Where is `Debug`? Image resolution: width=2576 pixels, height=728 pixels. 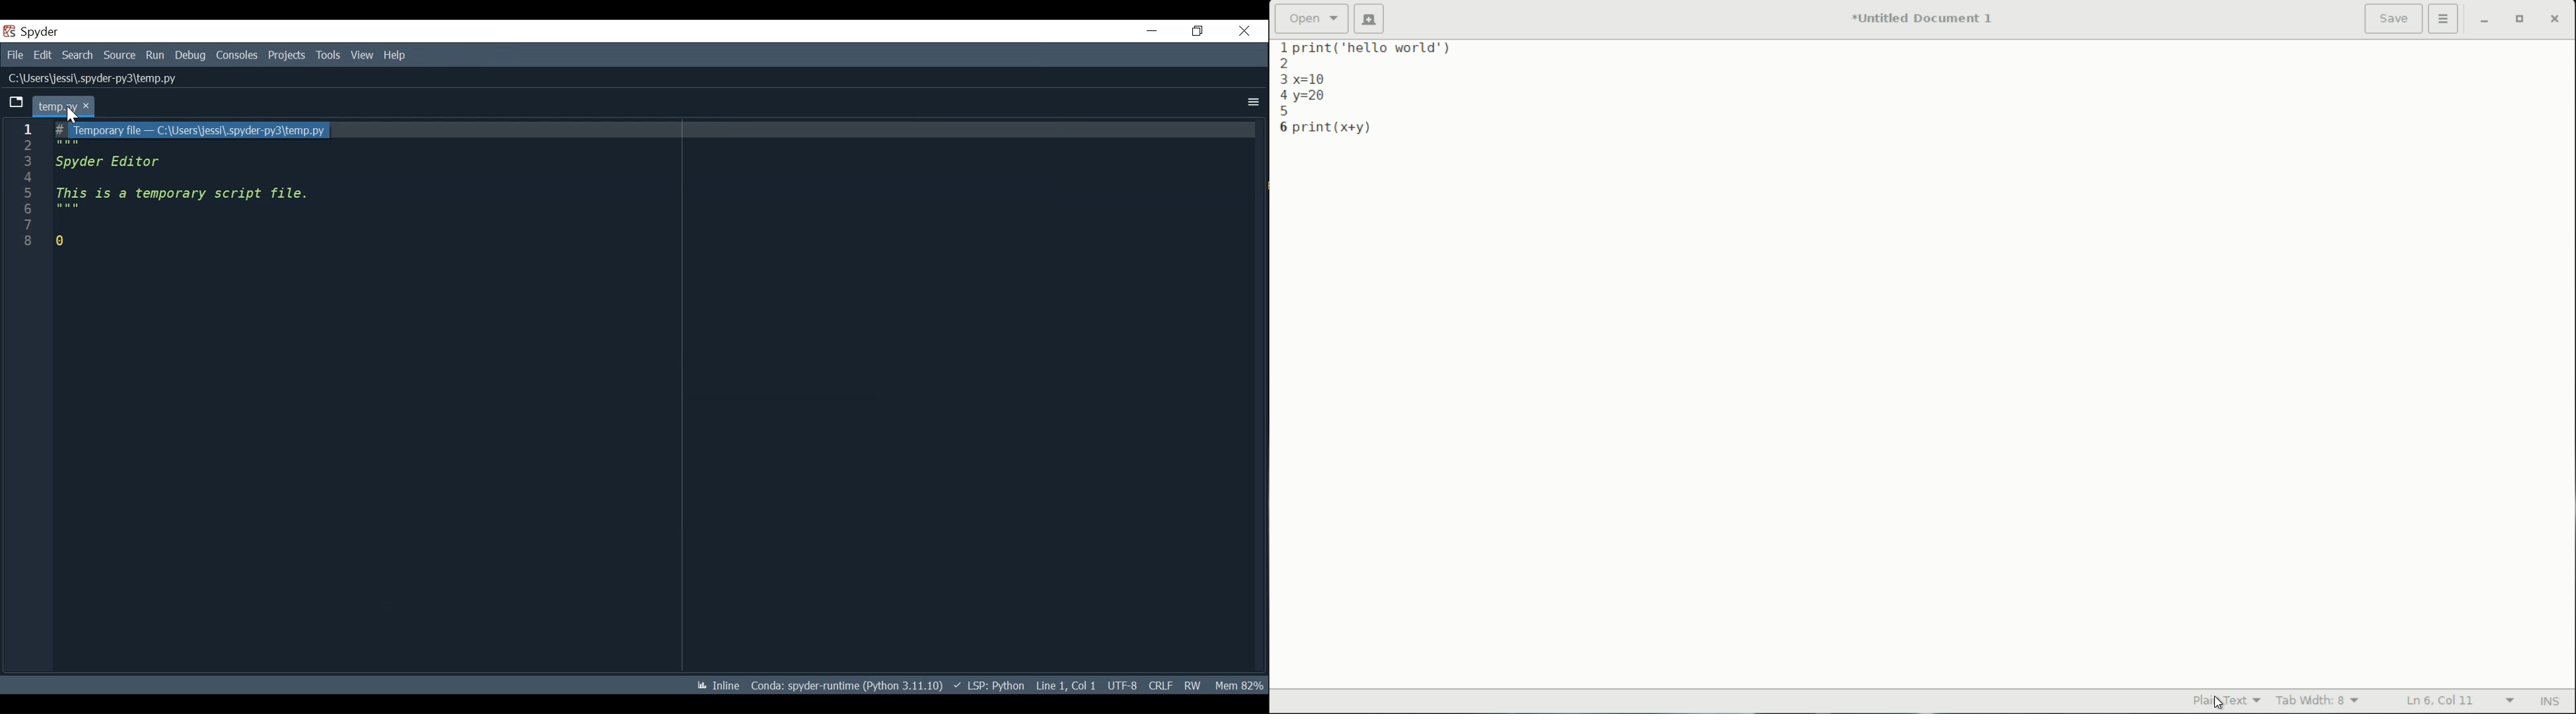 Debug is located at coordinates (192, 56).